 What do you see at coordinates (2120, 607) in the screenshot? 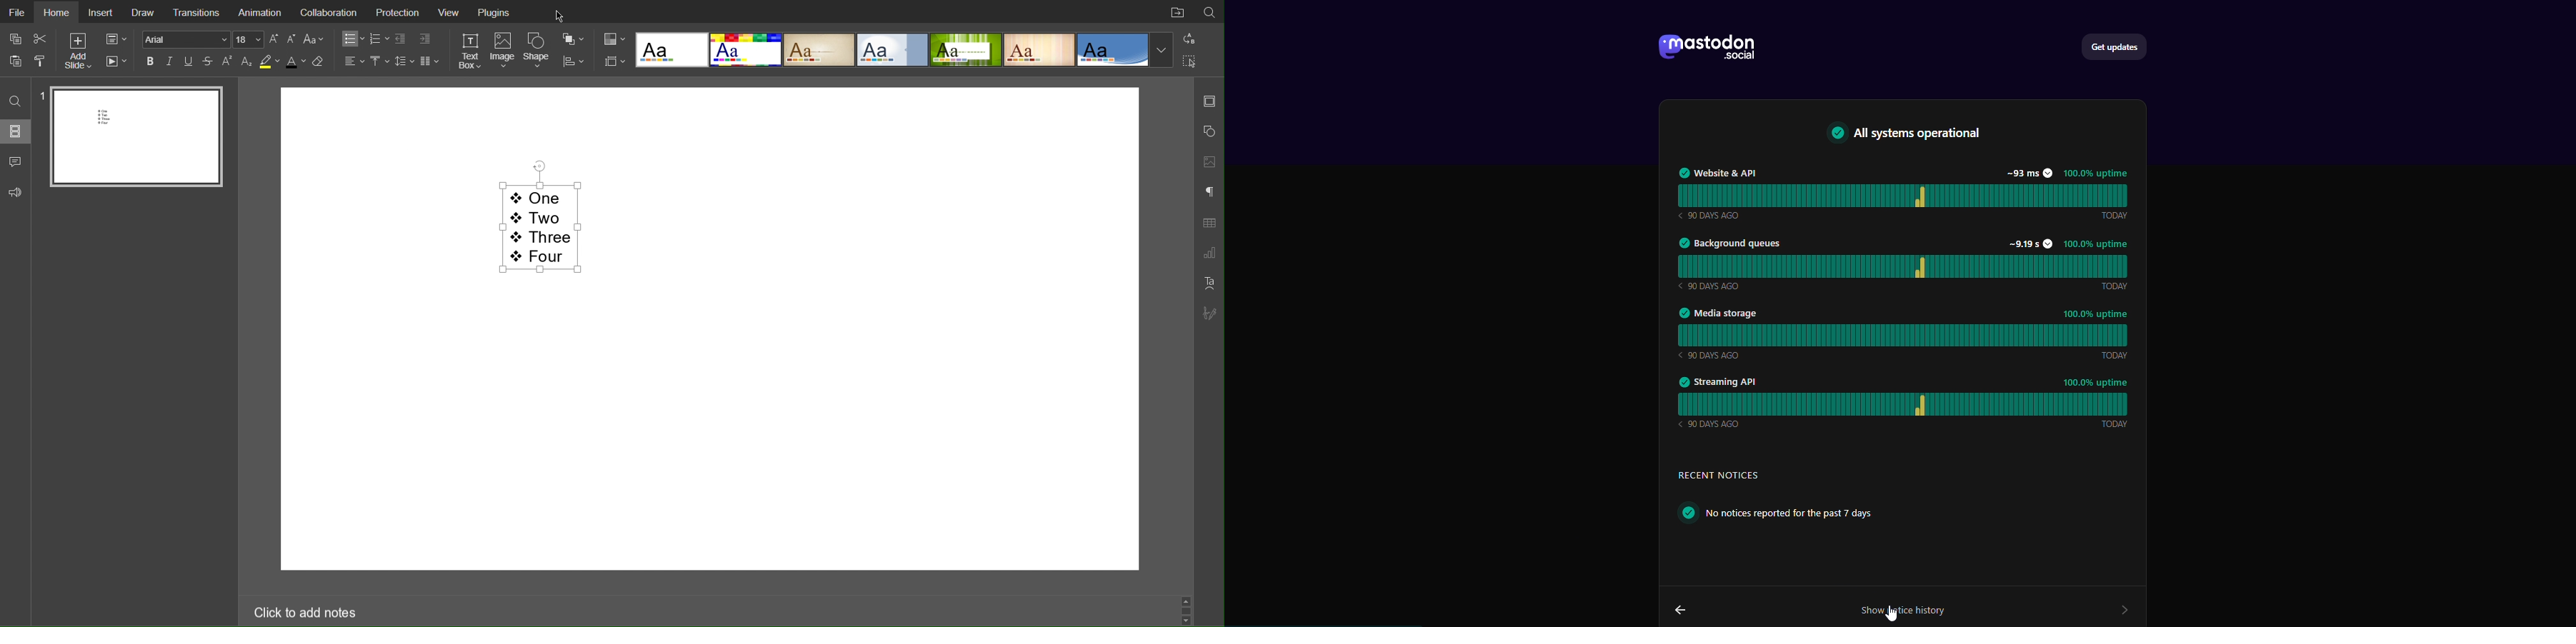
I see `forward` at bounding box center [2120, 607].